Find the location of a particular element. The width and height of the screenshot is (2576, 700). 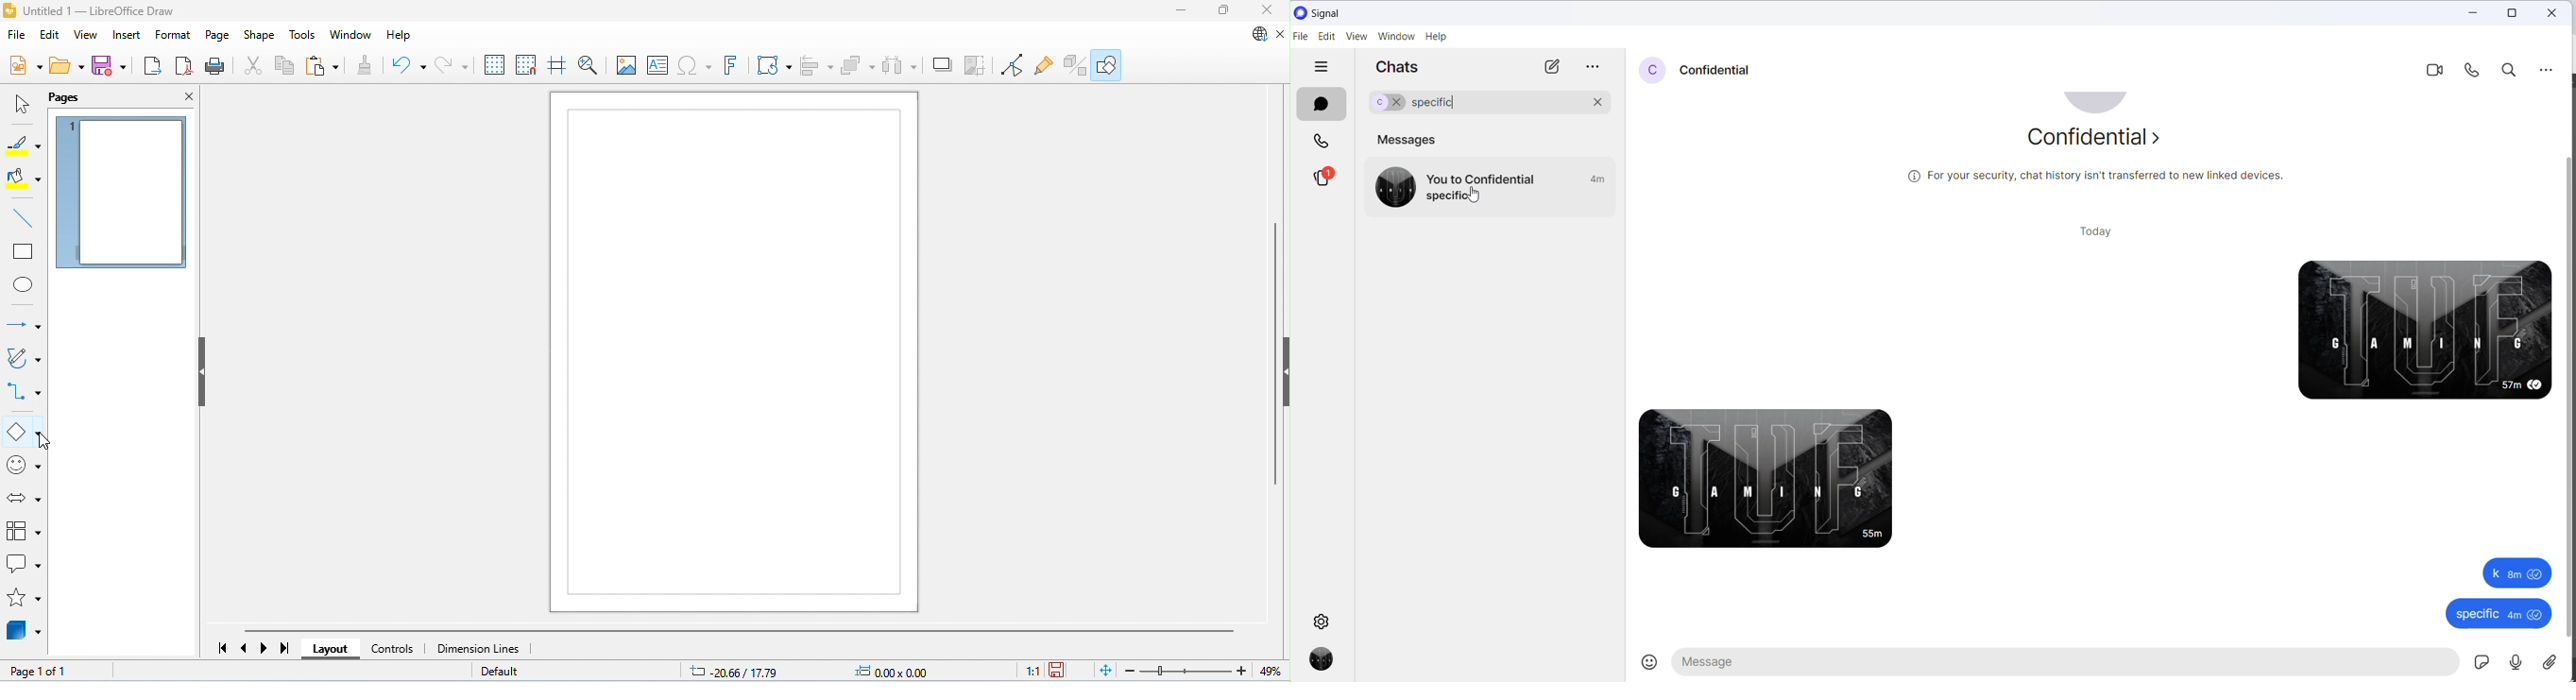

close document is located at coordinates (1281, 34).